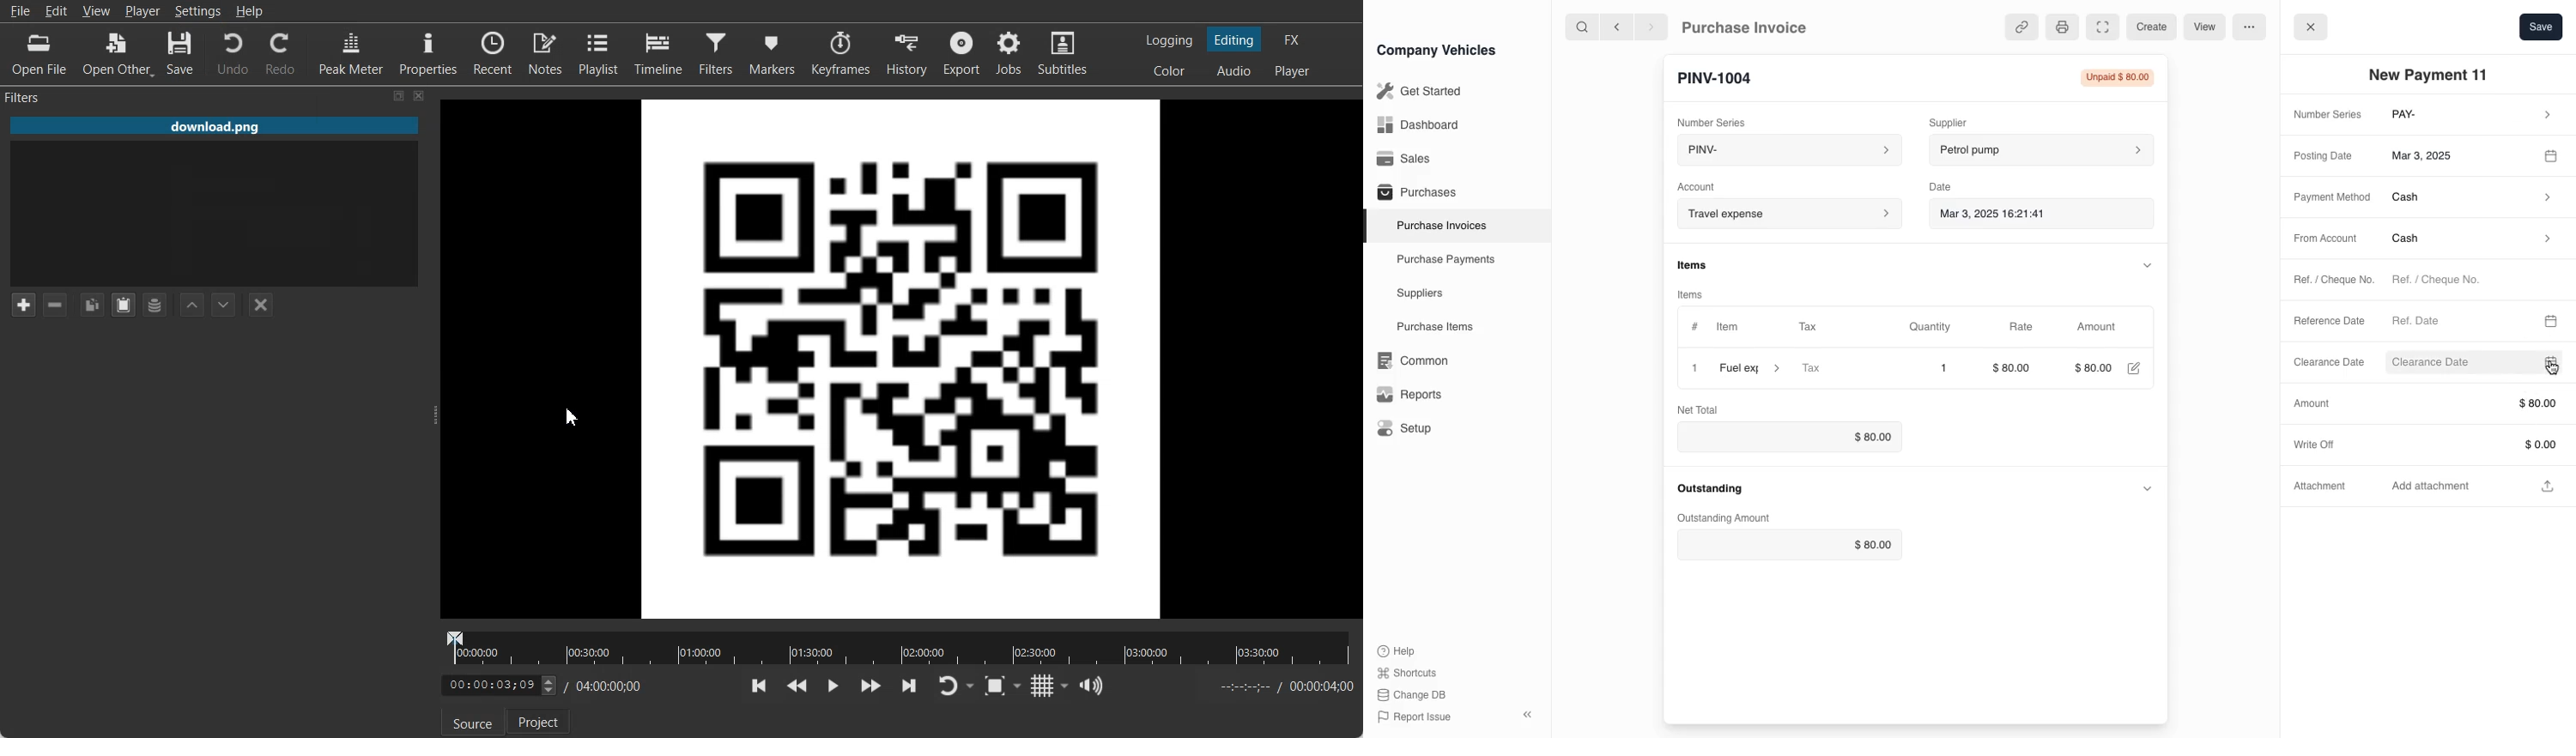 The height and width of the screenshot is (756, 2576). I want to click on expand, so click(2148, 488).